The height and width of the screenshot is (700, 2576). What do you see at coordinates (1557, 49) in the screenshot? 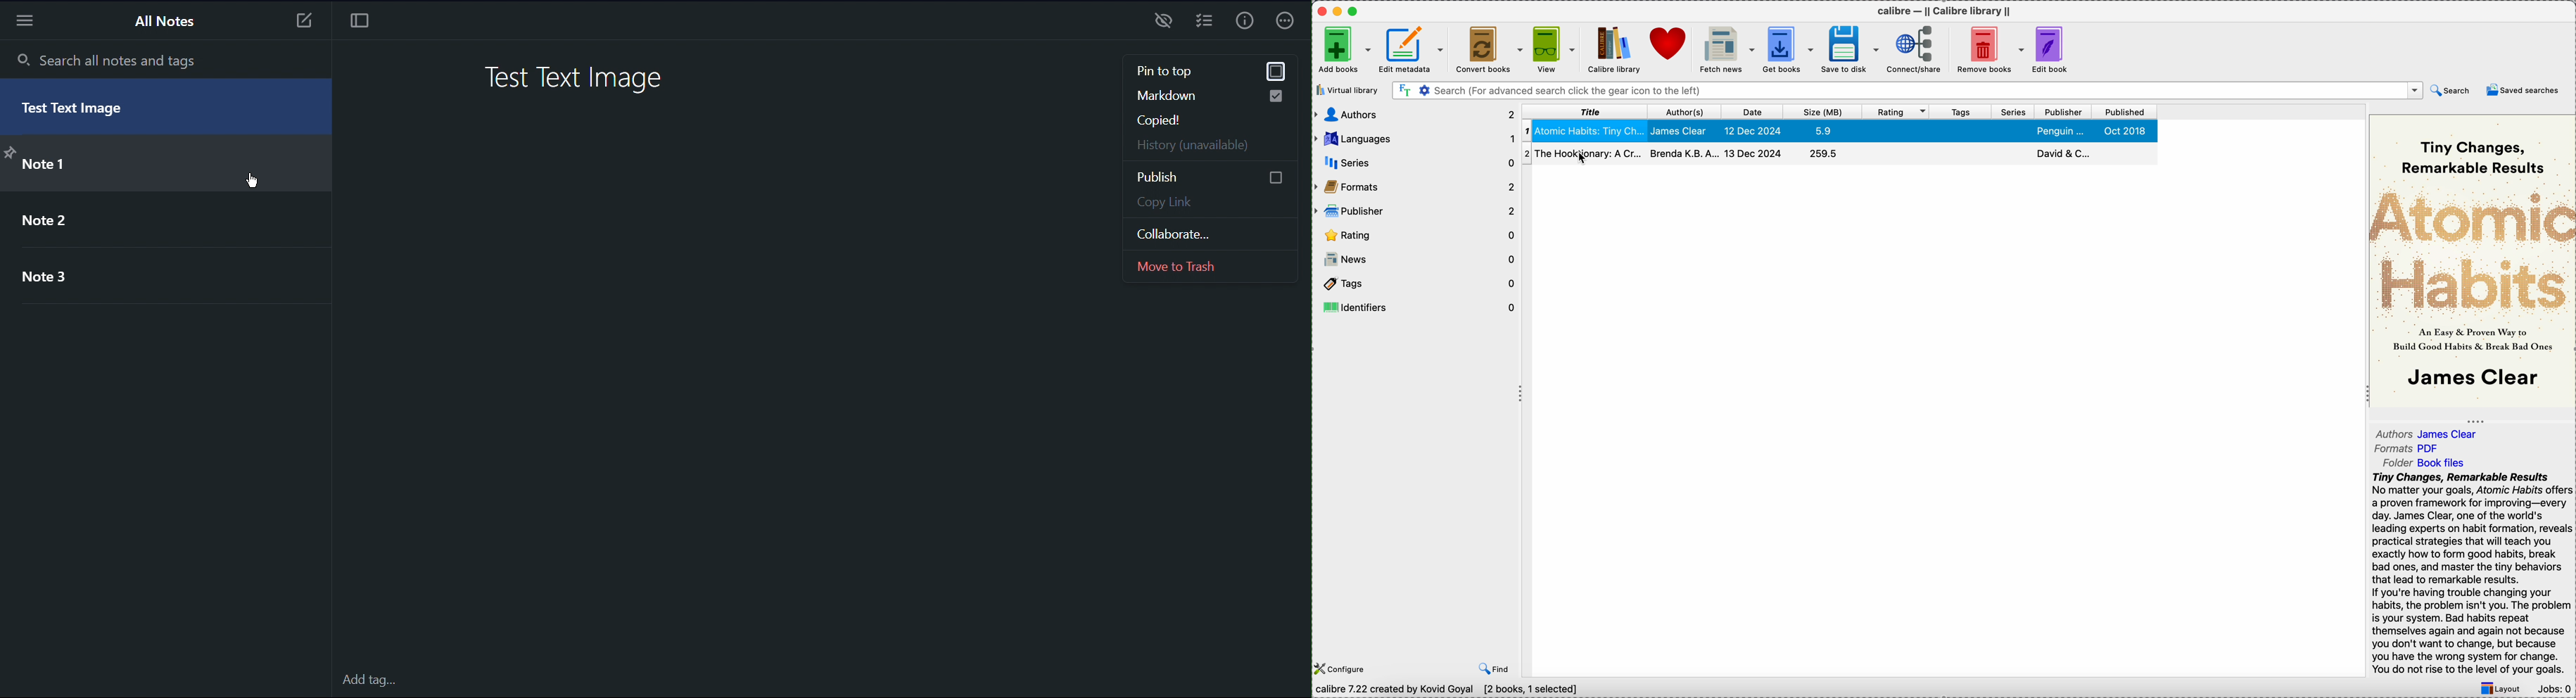
I see `view` at bounding box center [1557, 49].